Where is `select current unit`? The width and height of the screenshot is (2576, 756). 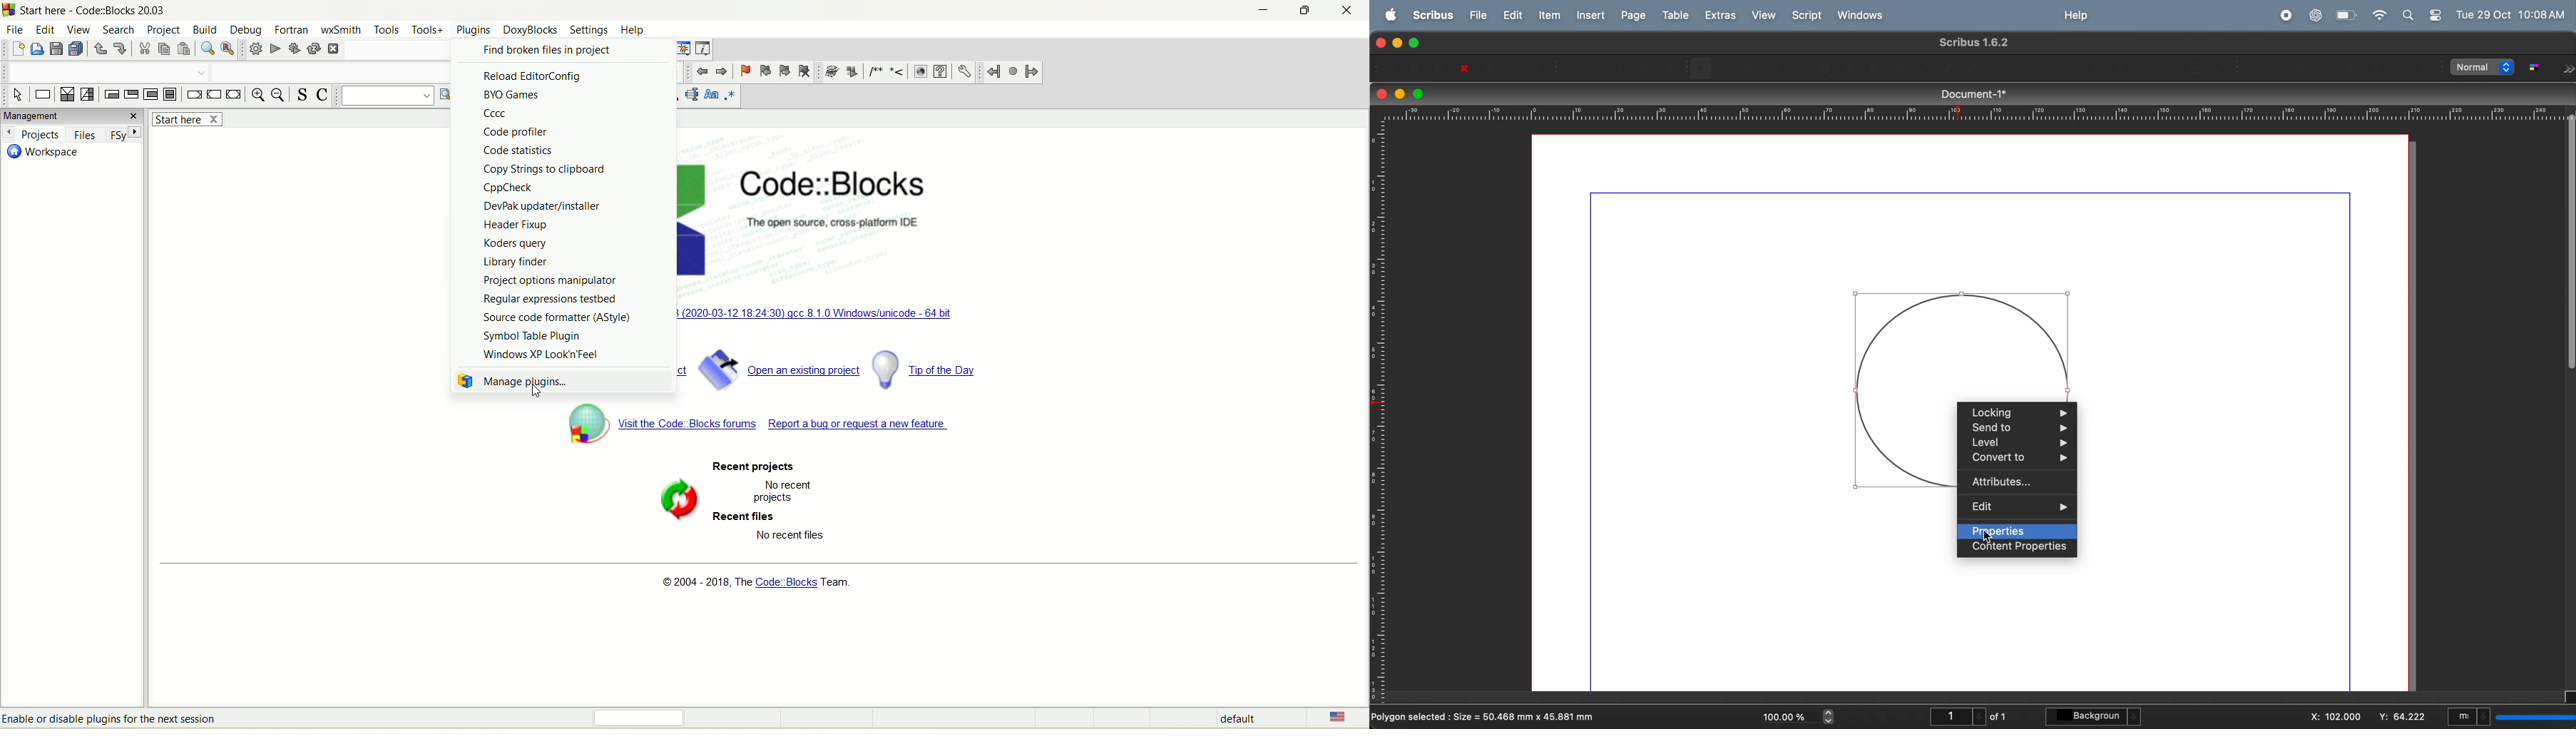
select current unit is located at coordinates (2510, 714).